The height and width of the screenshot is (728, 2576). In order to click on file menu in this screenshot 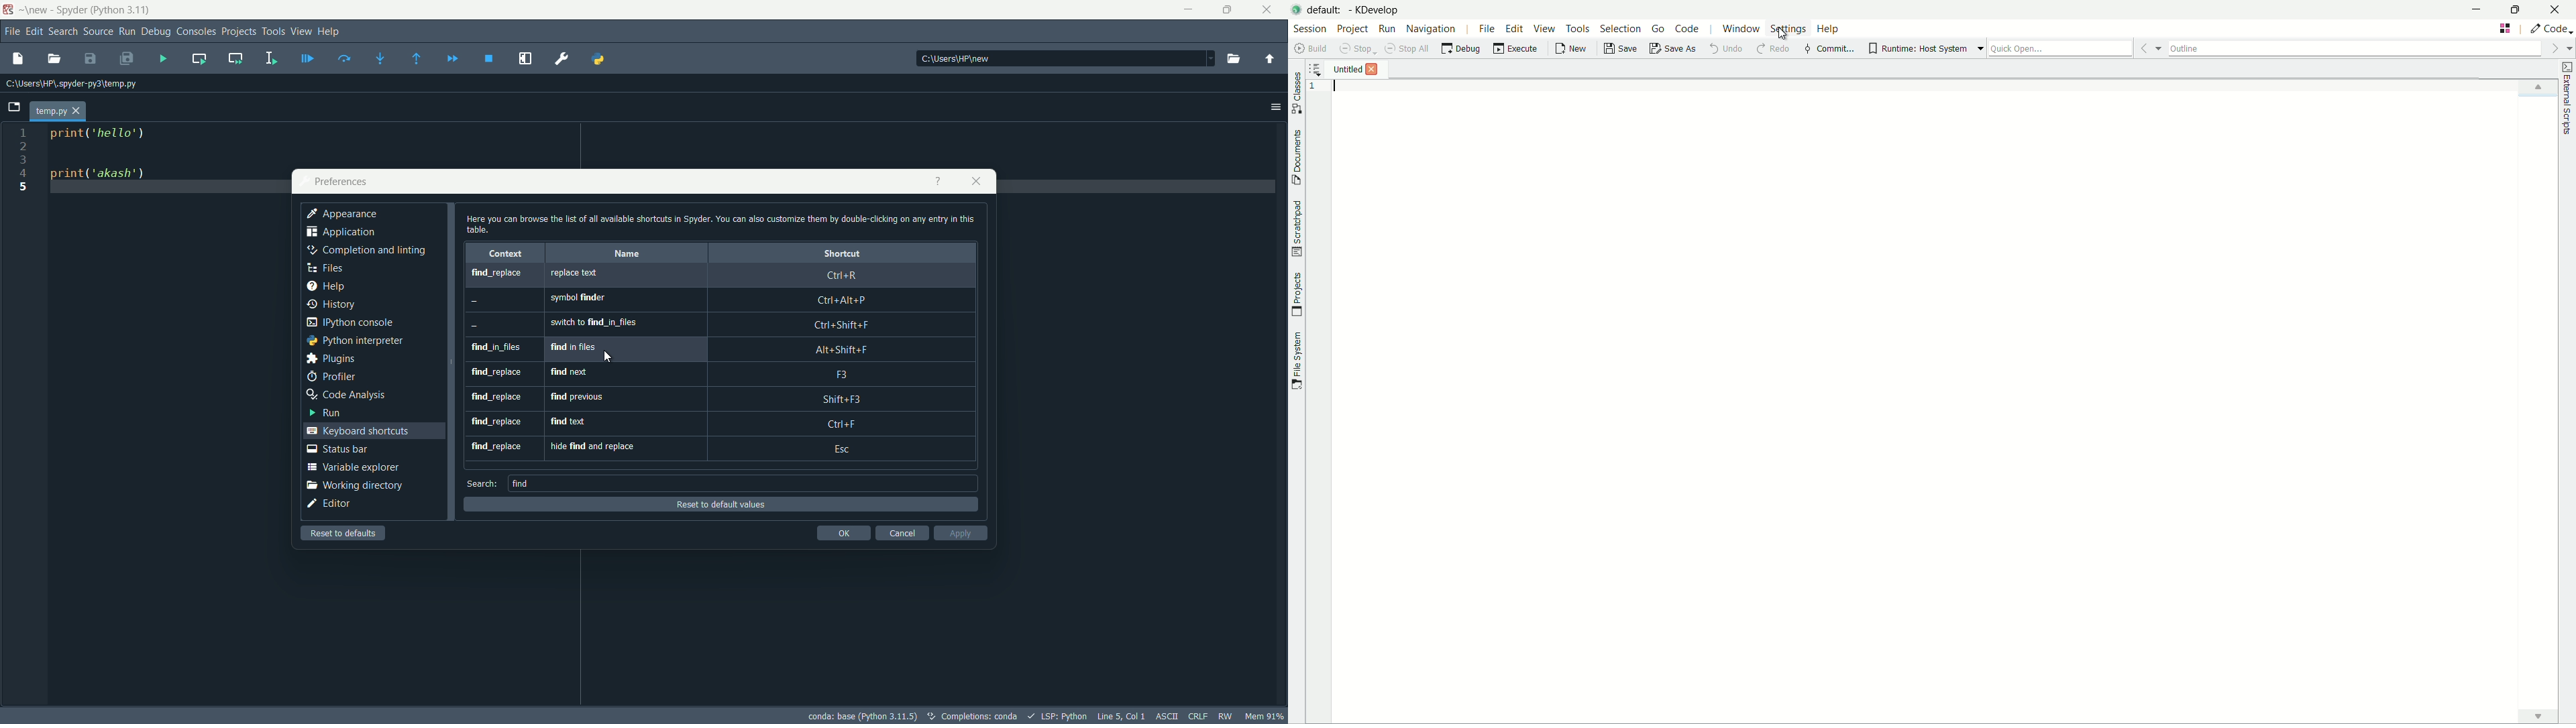, I will do `click(11, 29)`.